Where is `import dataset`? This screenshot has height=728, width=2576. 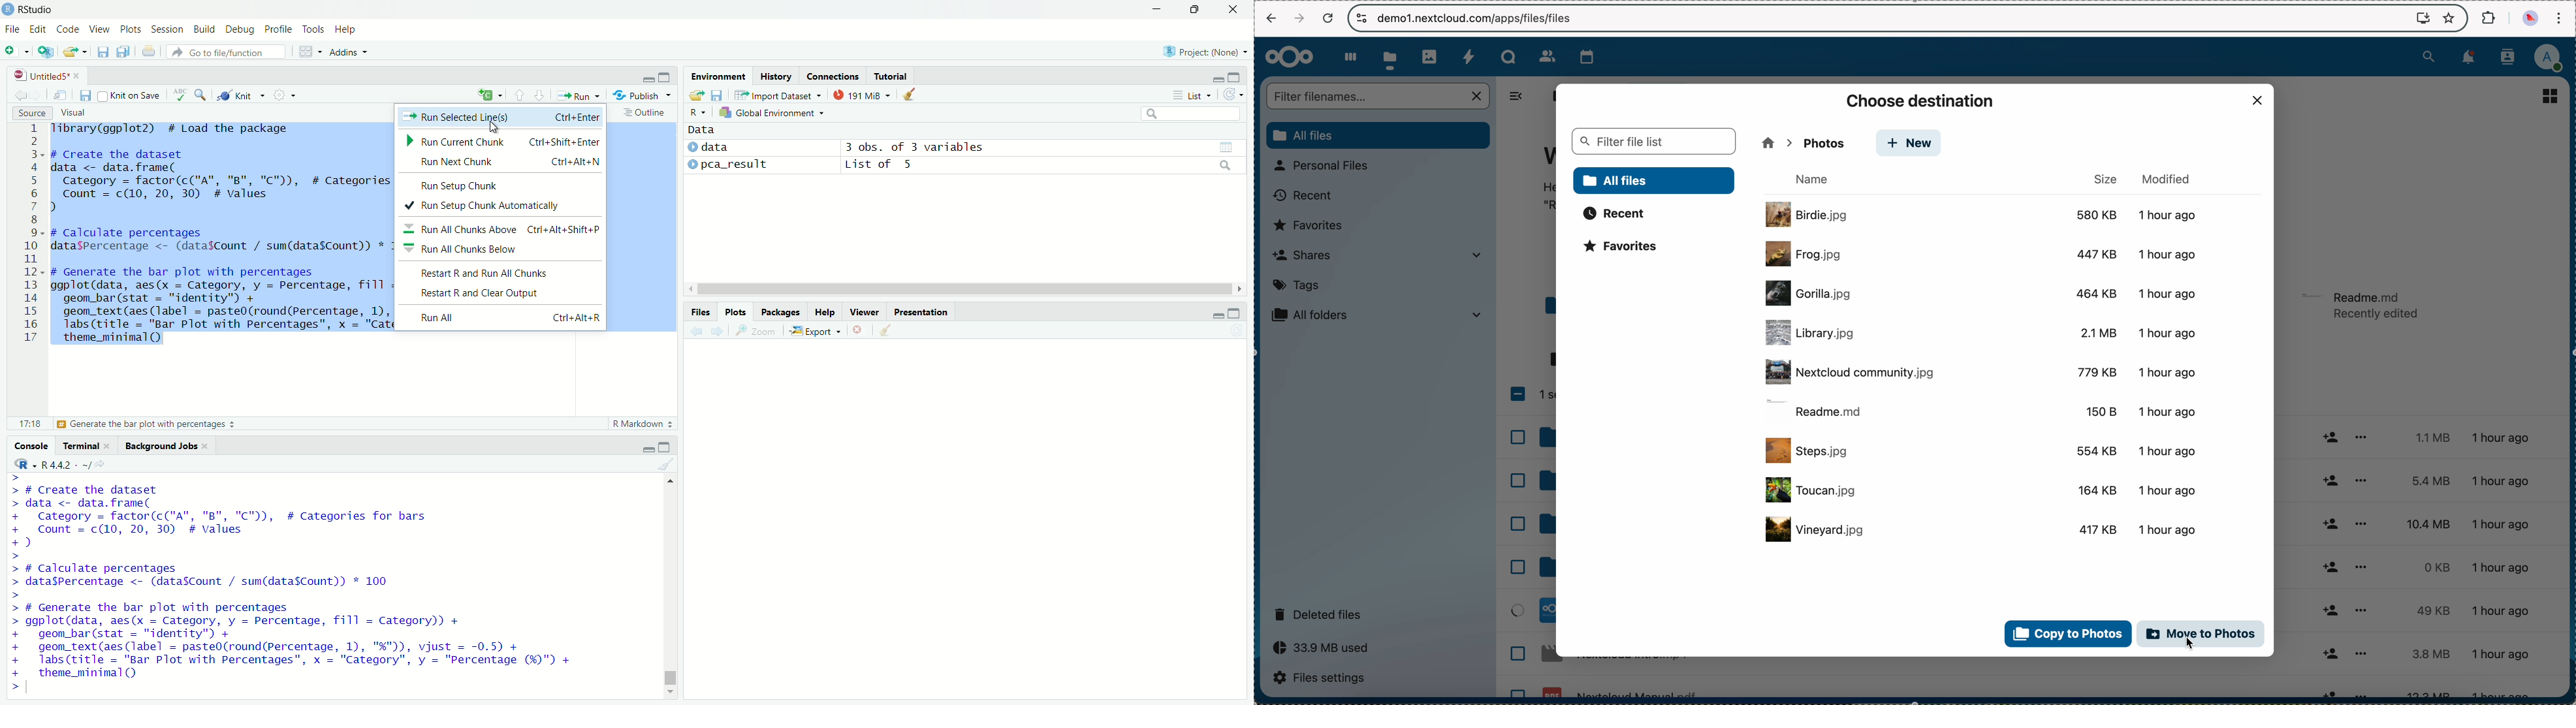 import dataset is located at coordinates (780, 95).